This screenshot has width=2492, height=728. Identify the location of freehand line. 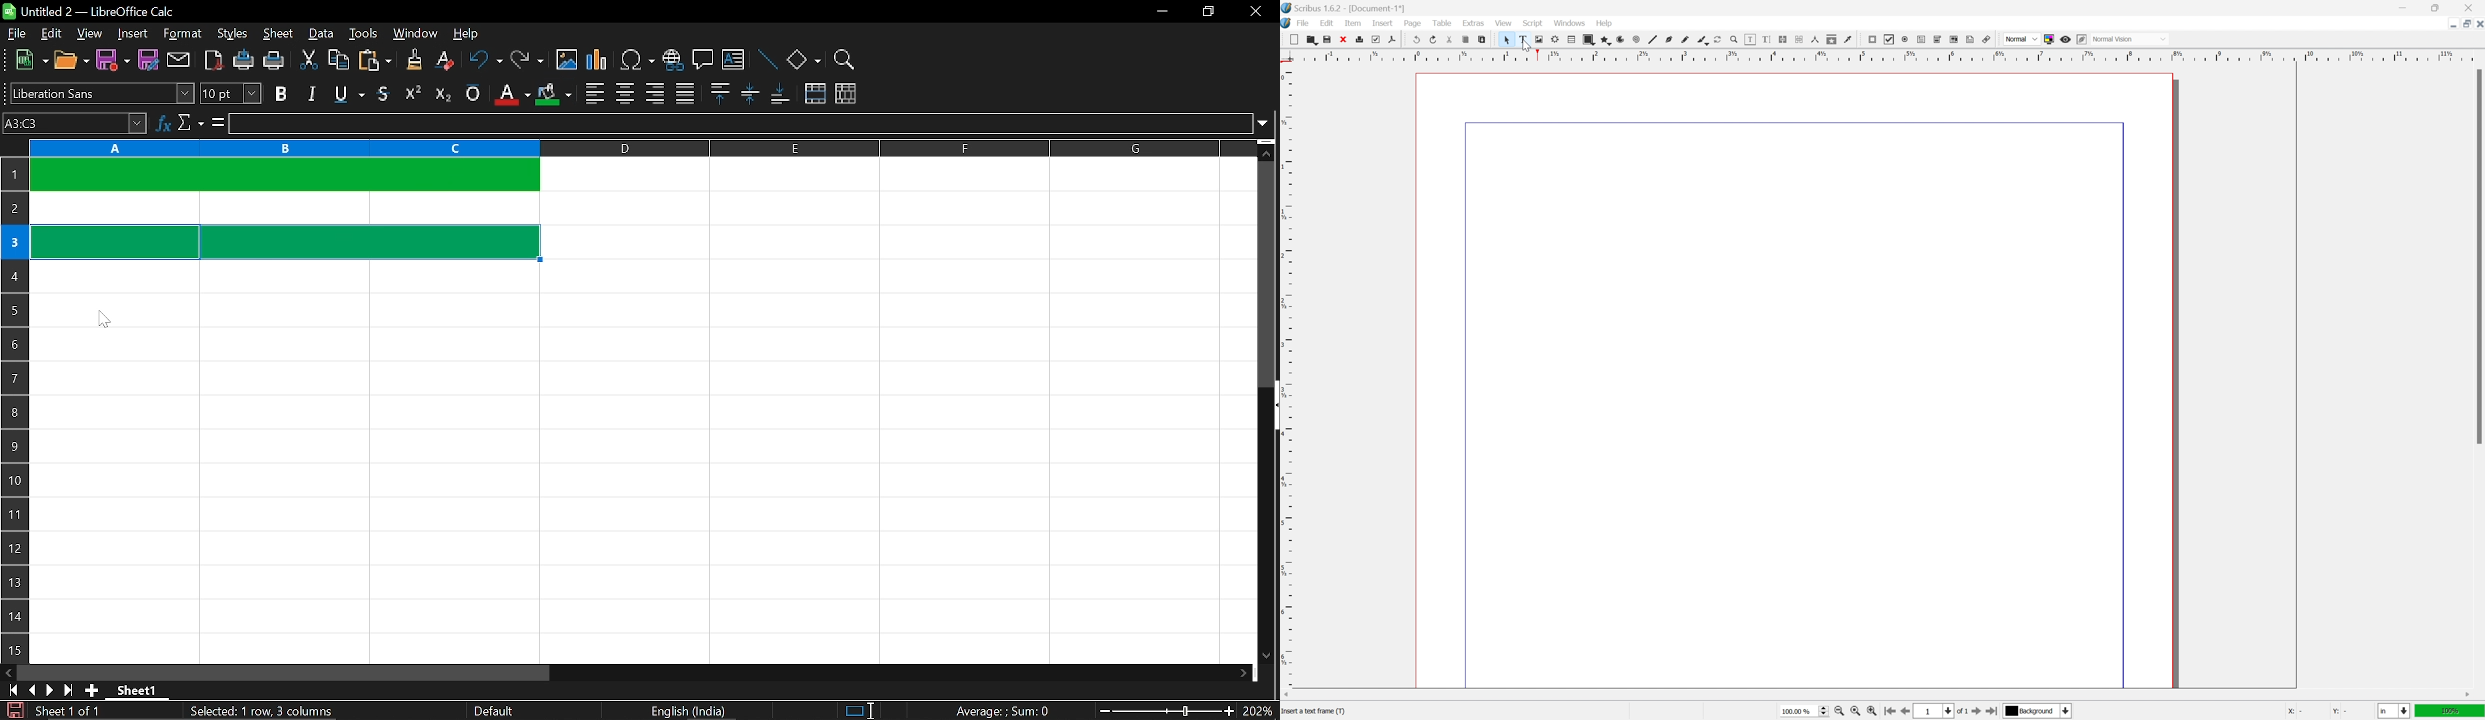
(1686, 40).